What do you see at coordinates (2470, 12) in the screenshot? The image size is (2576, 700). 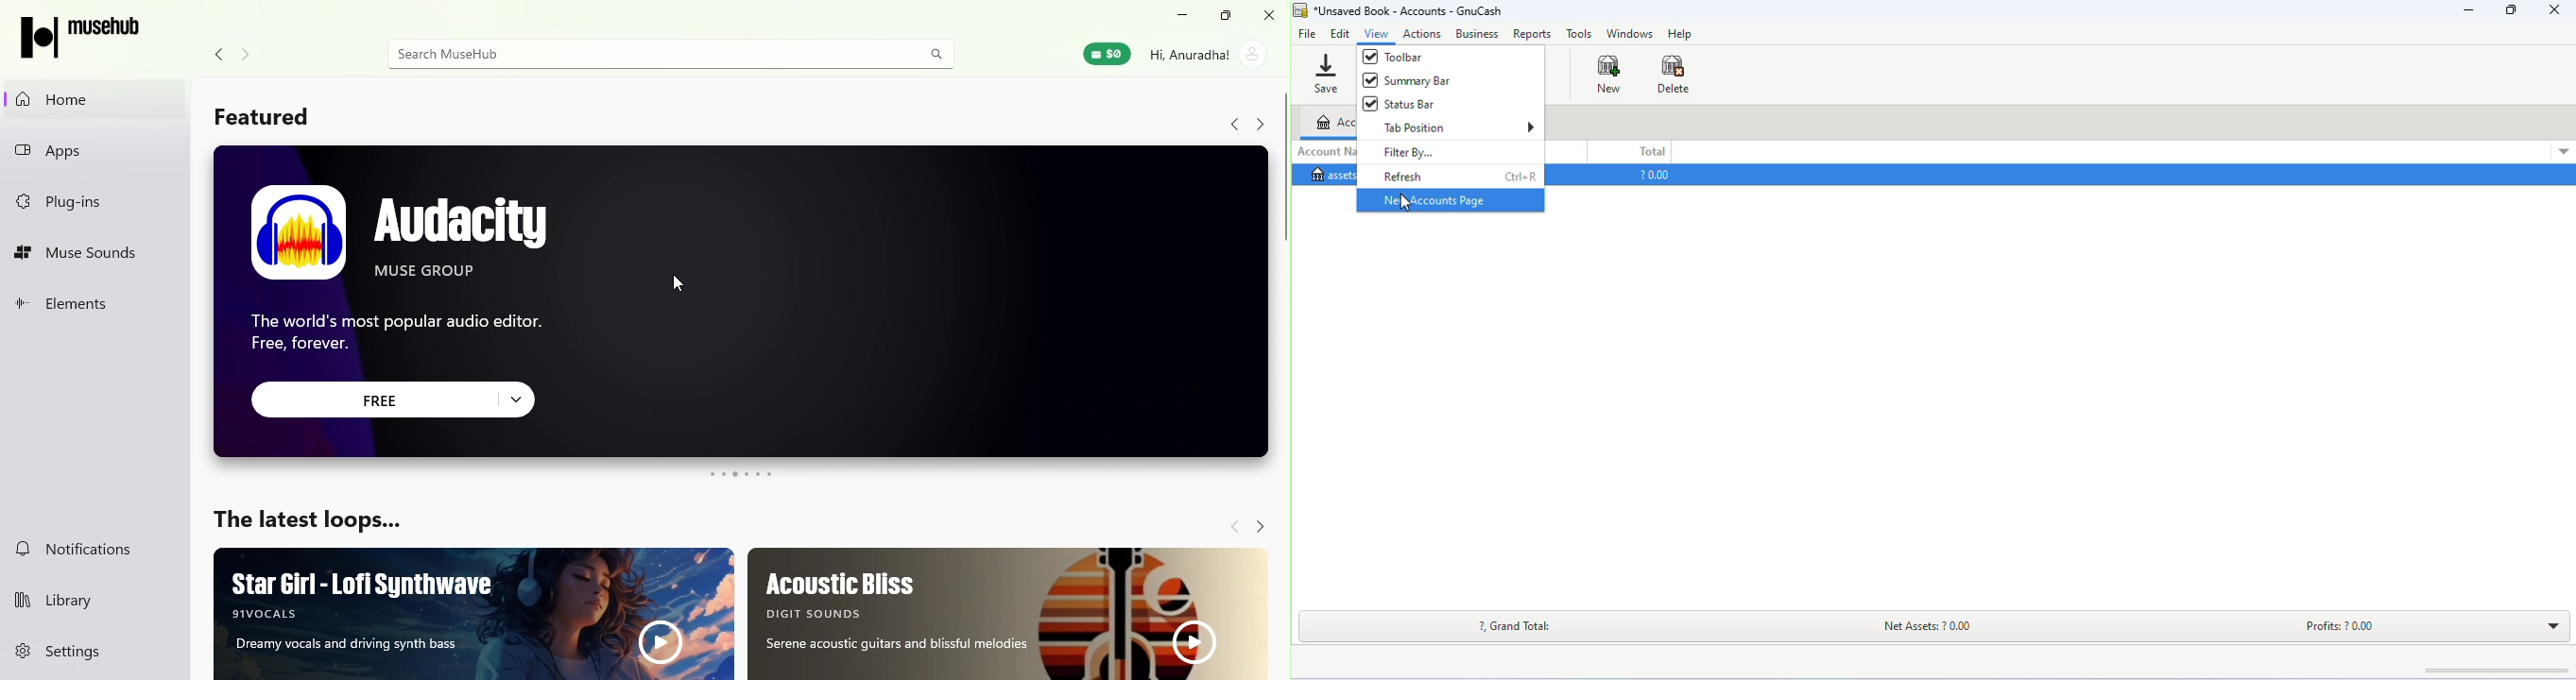 I see `minimize` at bounding box center [2470, 12].